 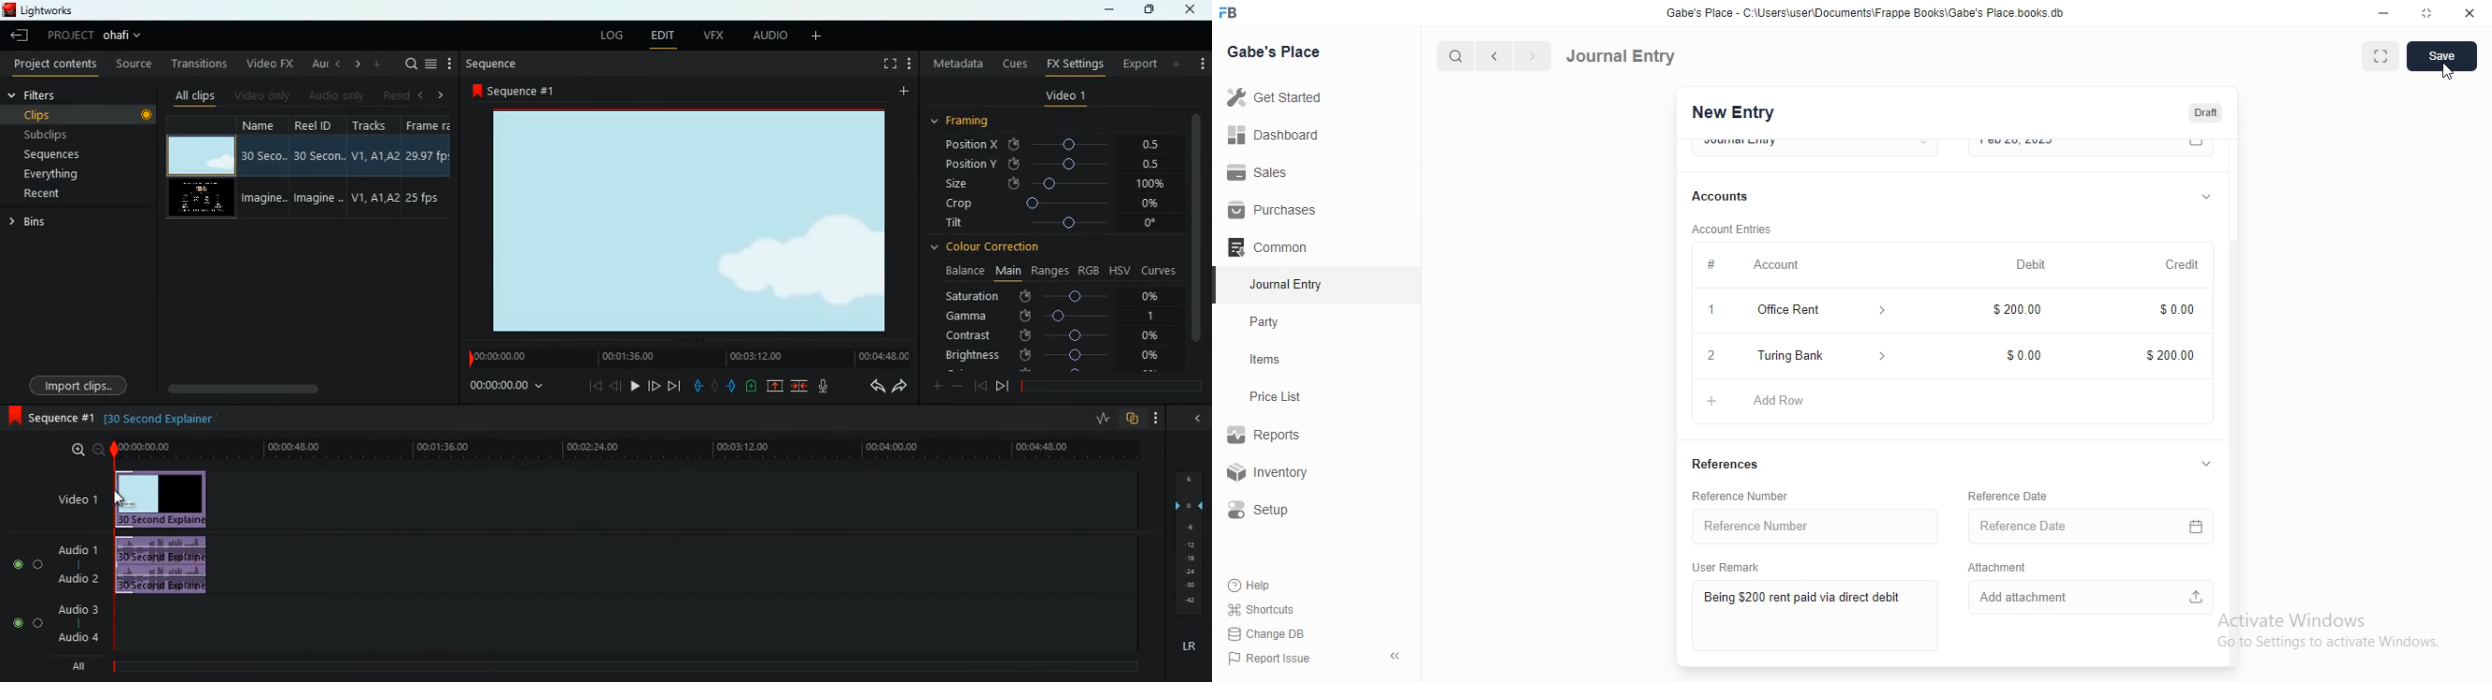 What do you see at coordinates (515, 92) in the screenshot?
I see `sequence #1` at bounding box center [515, 92].